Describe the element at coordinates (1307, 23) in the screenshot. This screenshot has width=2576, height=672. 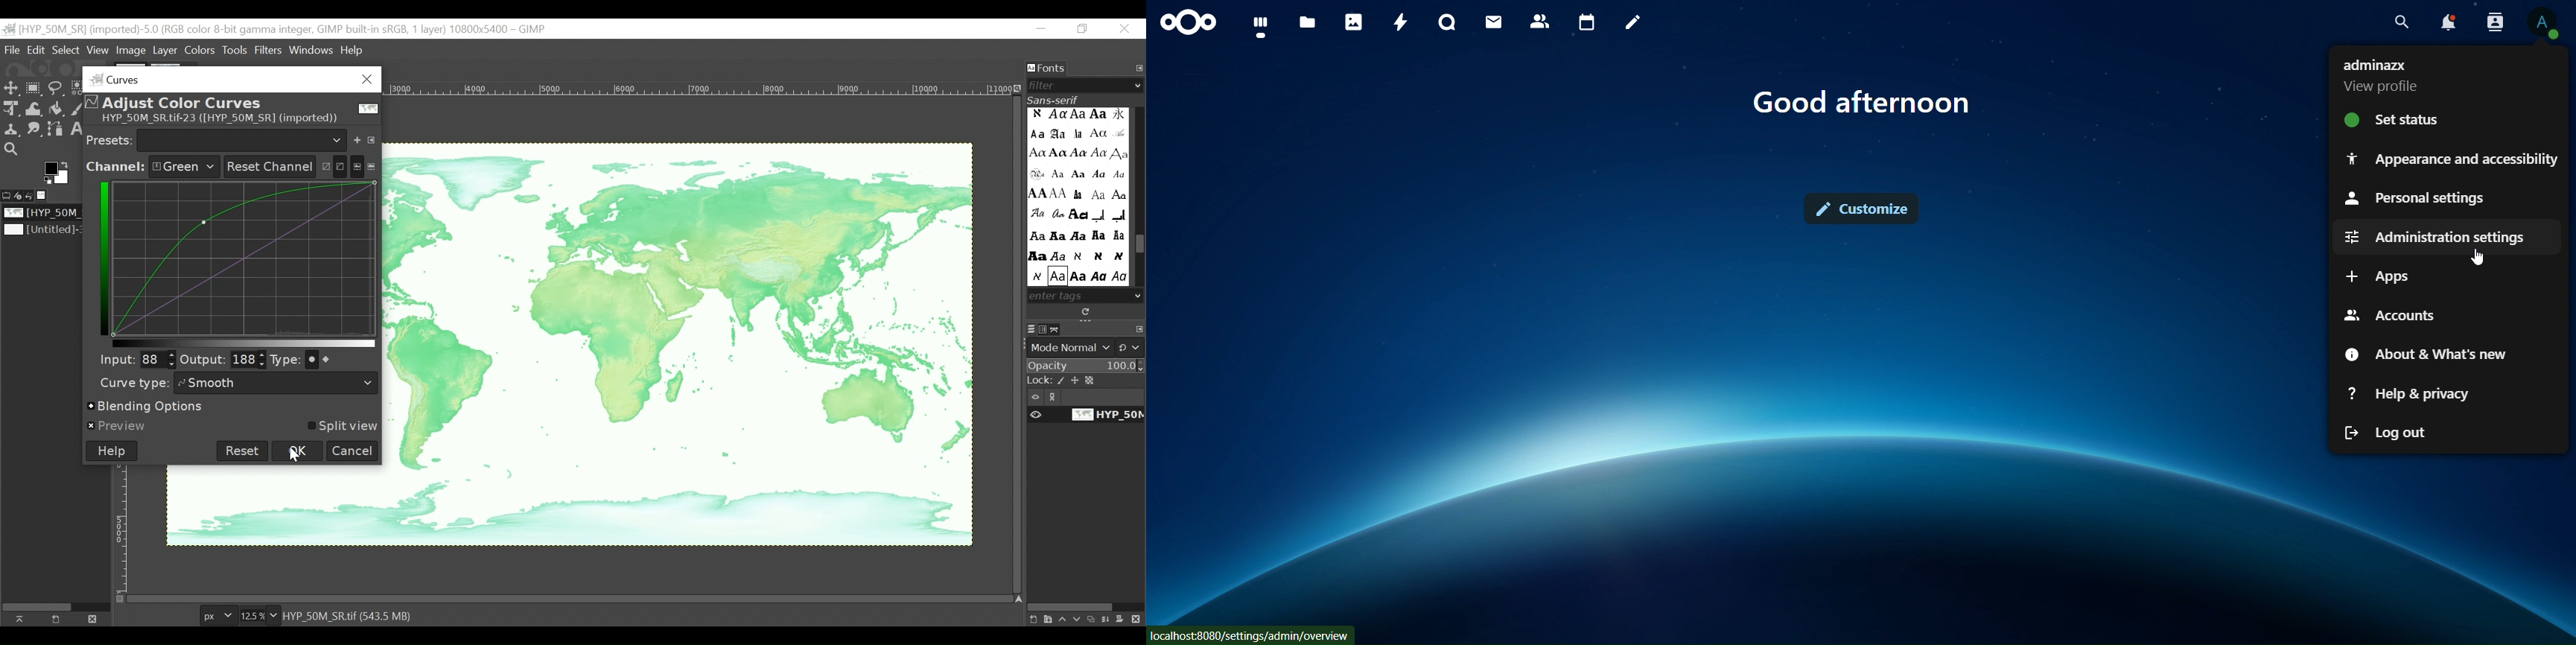
I see `files` at that location.